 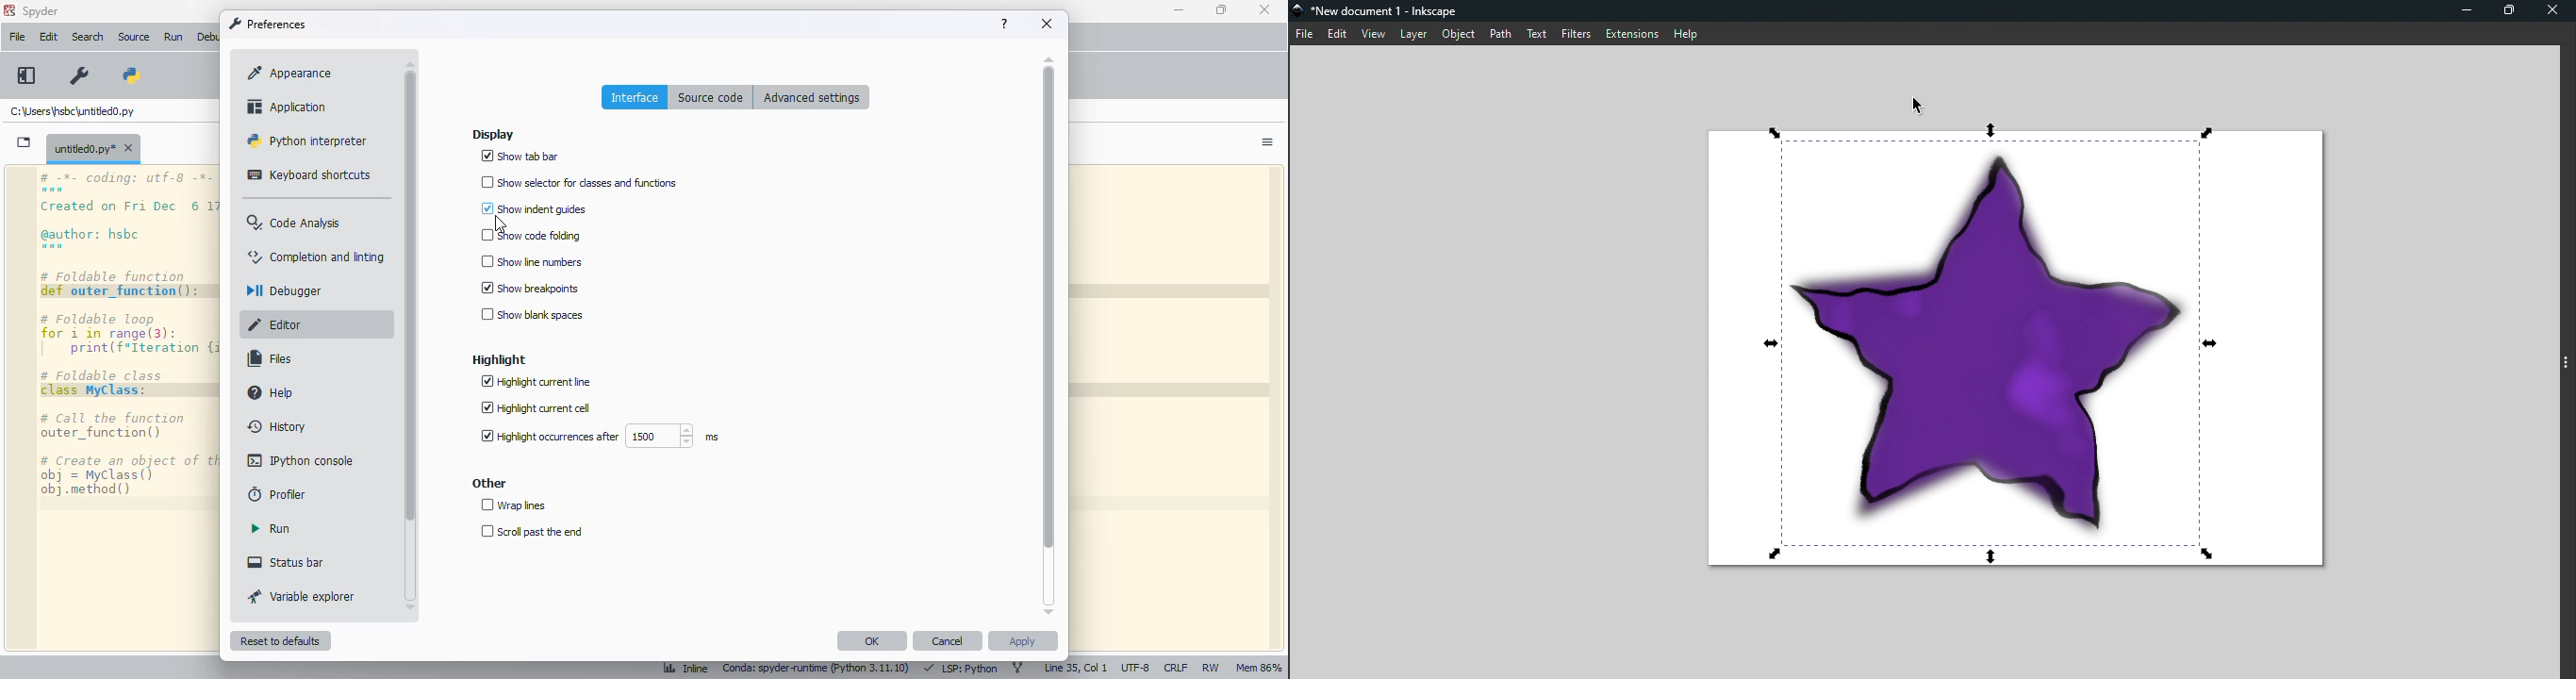 What do you see at coordinates (1501, 34) in the screenshot?
I see `Path` at bounding box center [1501, 34].